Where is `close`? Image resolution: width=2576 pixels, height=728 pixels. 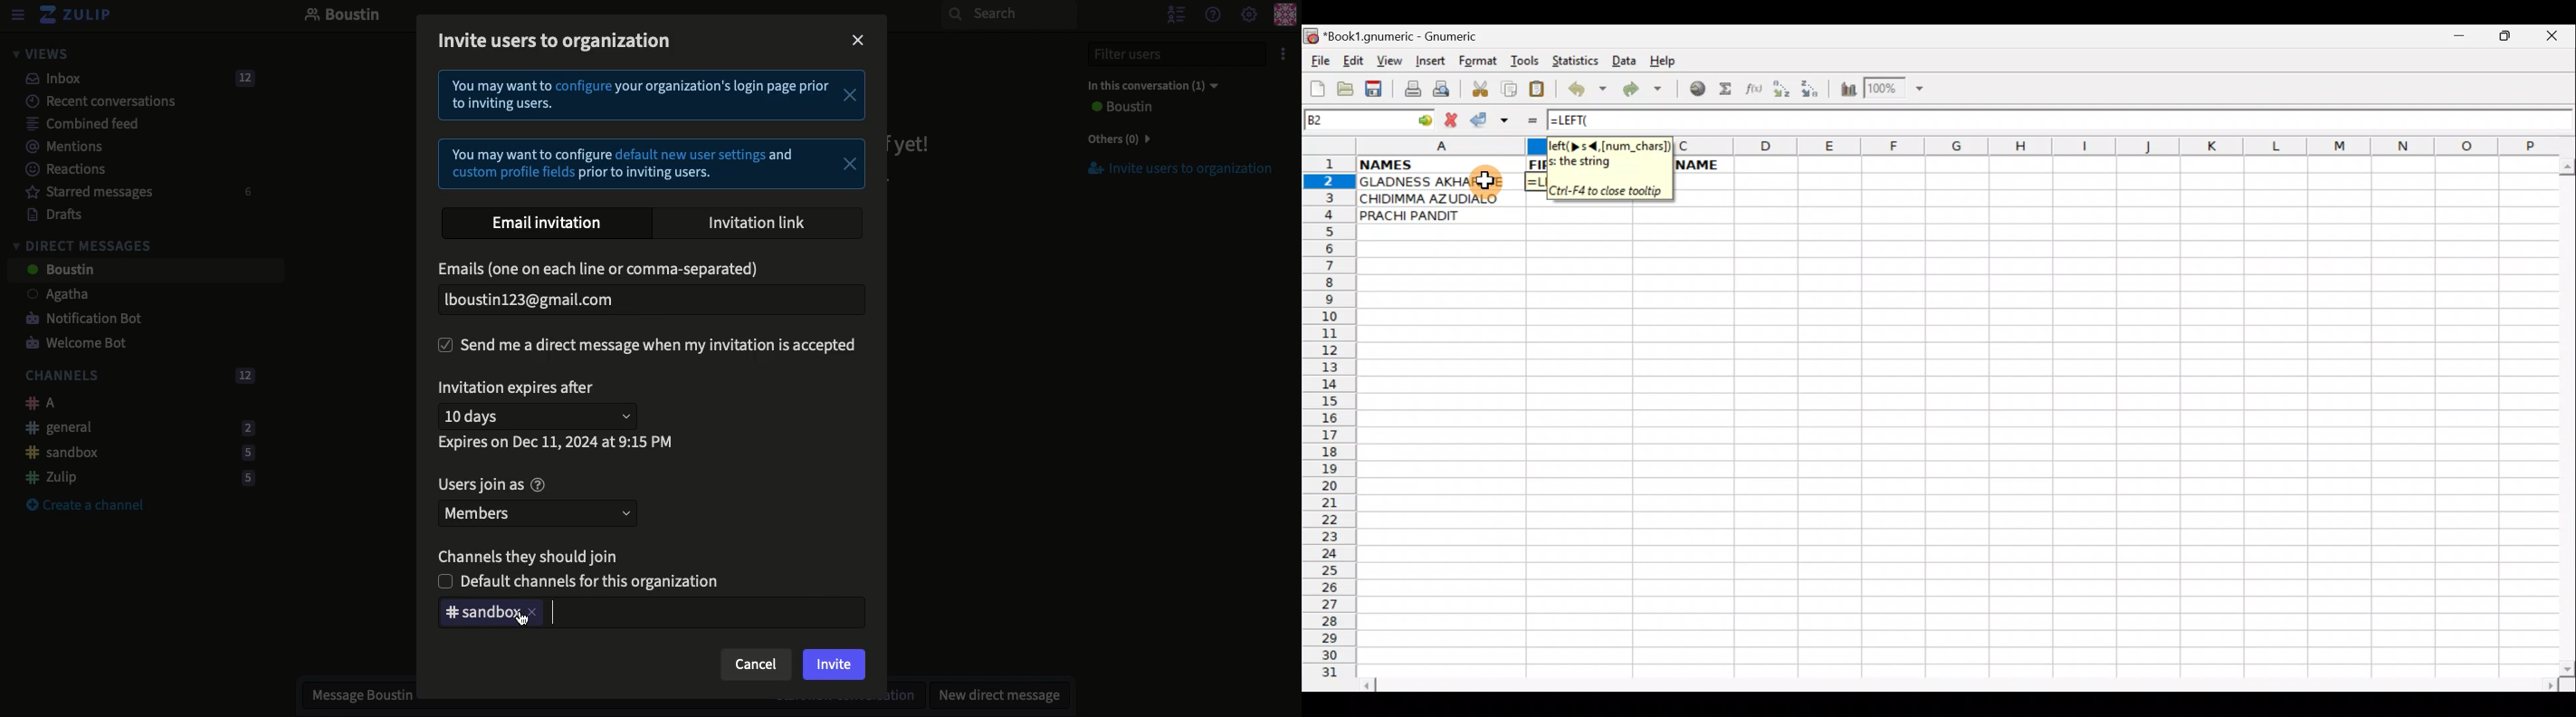 close is located at coordinates (535, 613).